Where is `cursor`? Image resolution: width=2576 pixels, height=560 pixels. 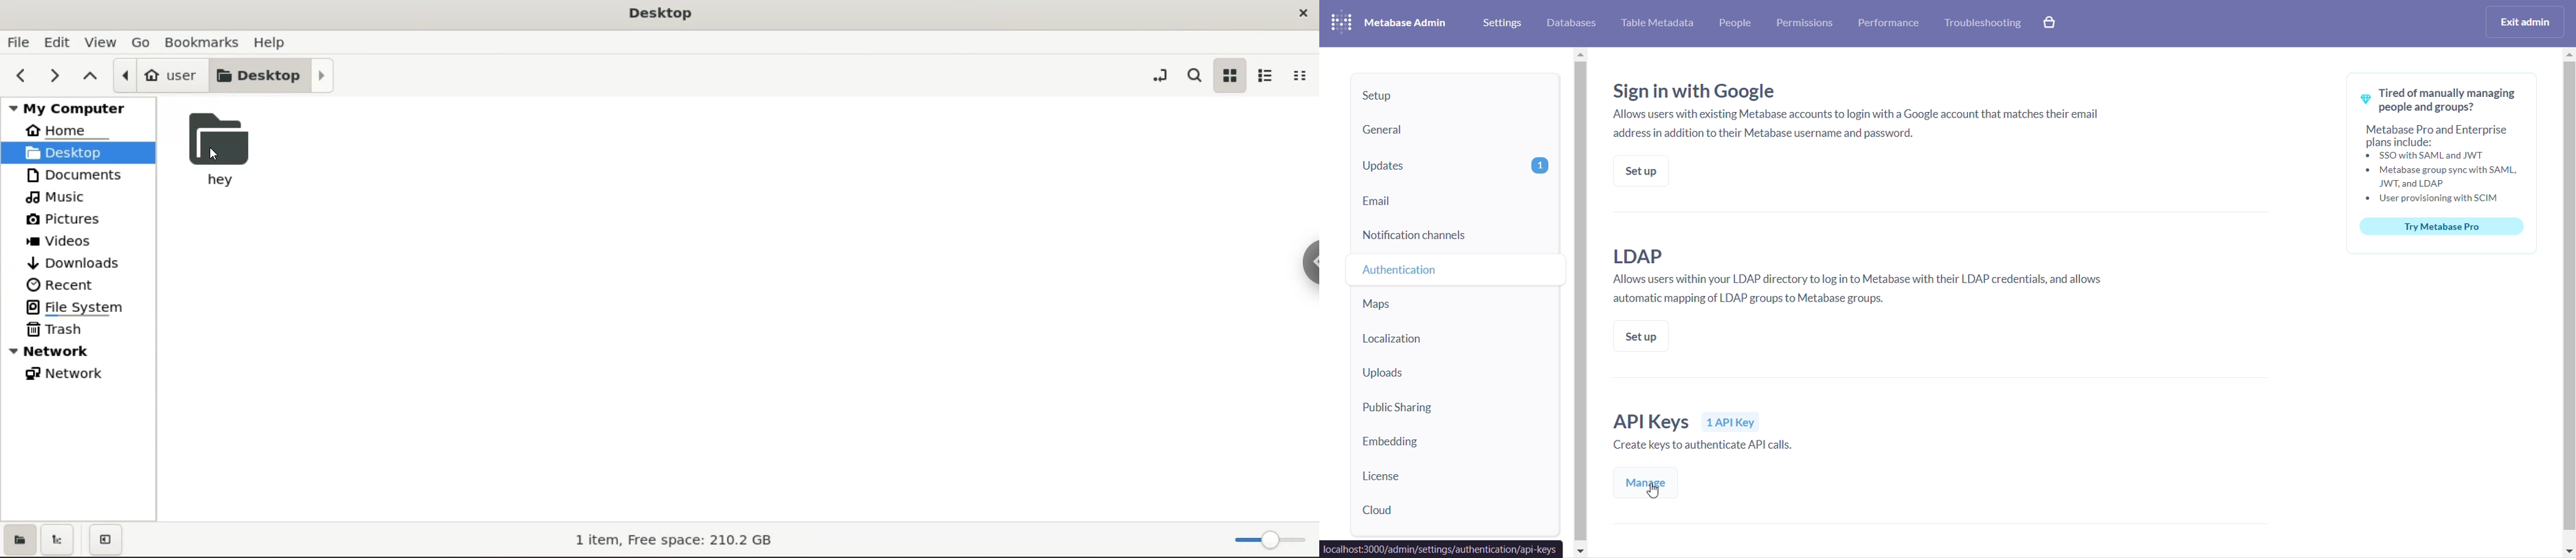 cursor is located at coordinates (1657, 492).